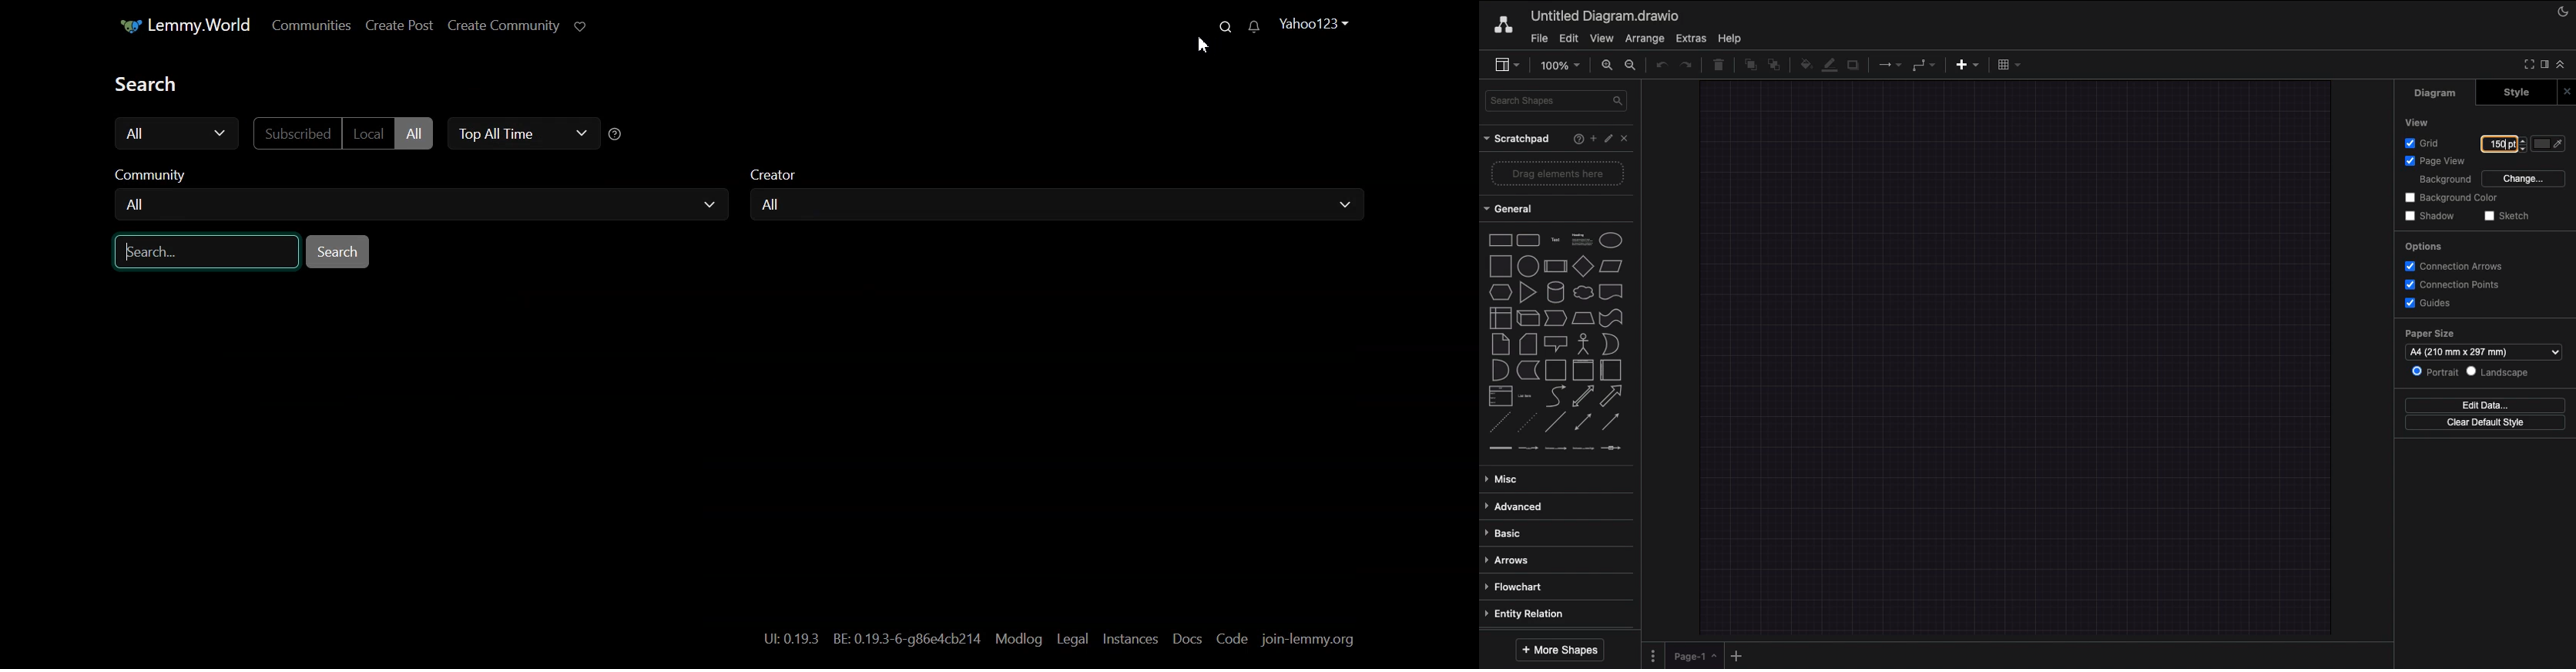 Image resolution: width=2576 pixels, height=672 pixels. Describe the element at coordinates (2510, 93) in the screenshot. I see `Style` at that location.